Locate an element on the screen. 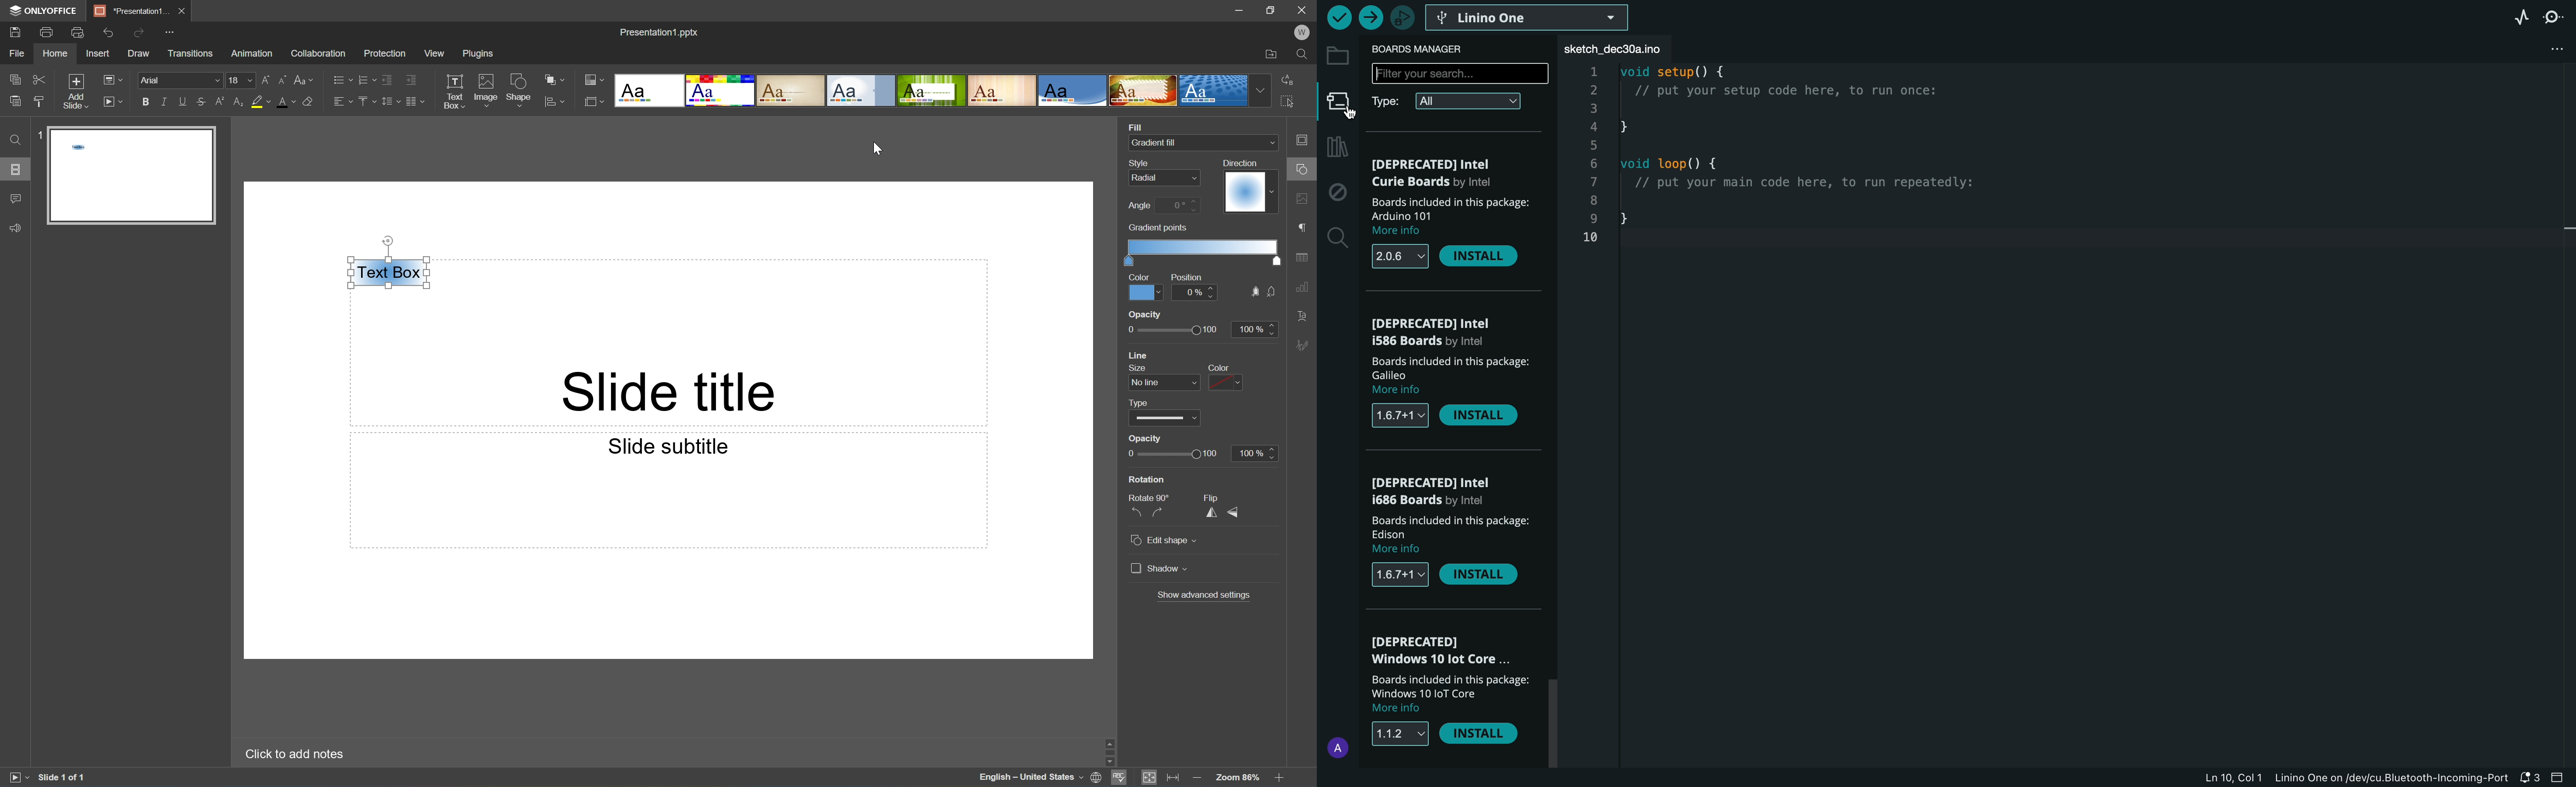 The width and height of the screenshot is (2576, 812). Radial is located at coordinates (1161, 179).